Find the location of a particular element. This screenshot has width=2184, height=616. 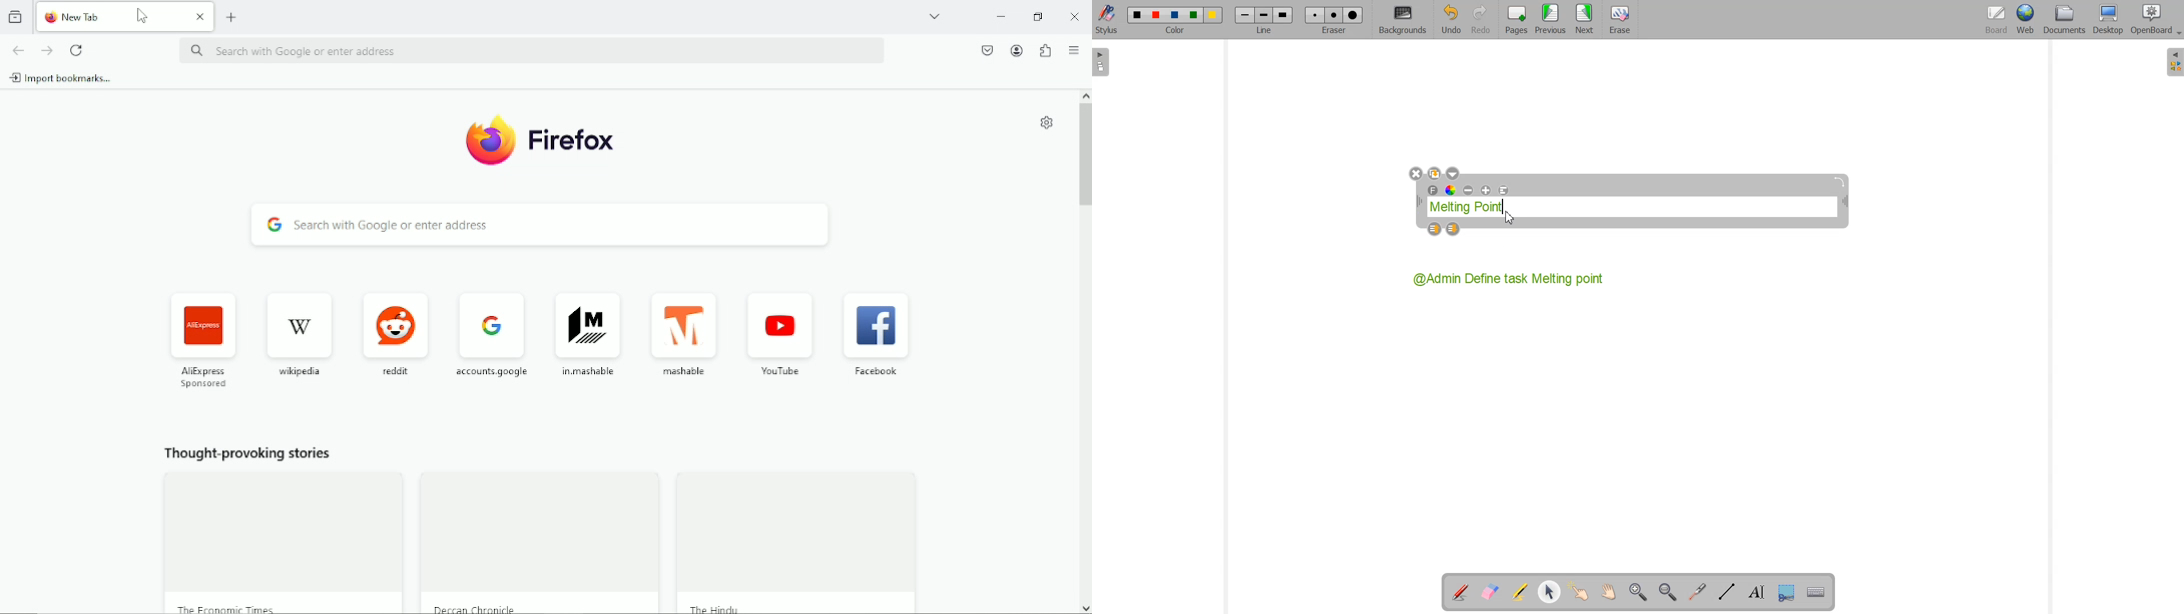

search bar is located at coordinates (535, 225).